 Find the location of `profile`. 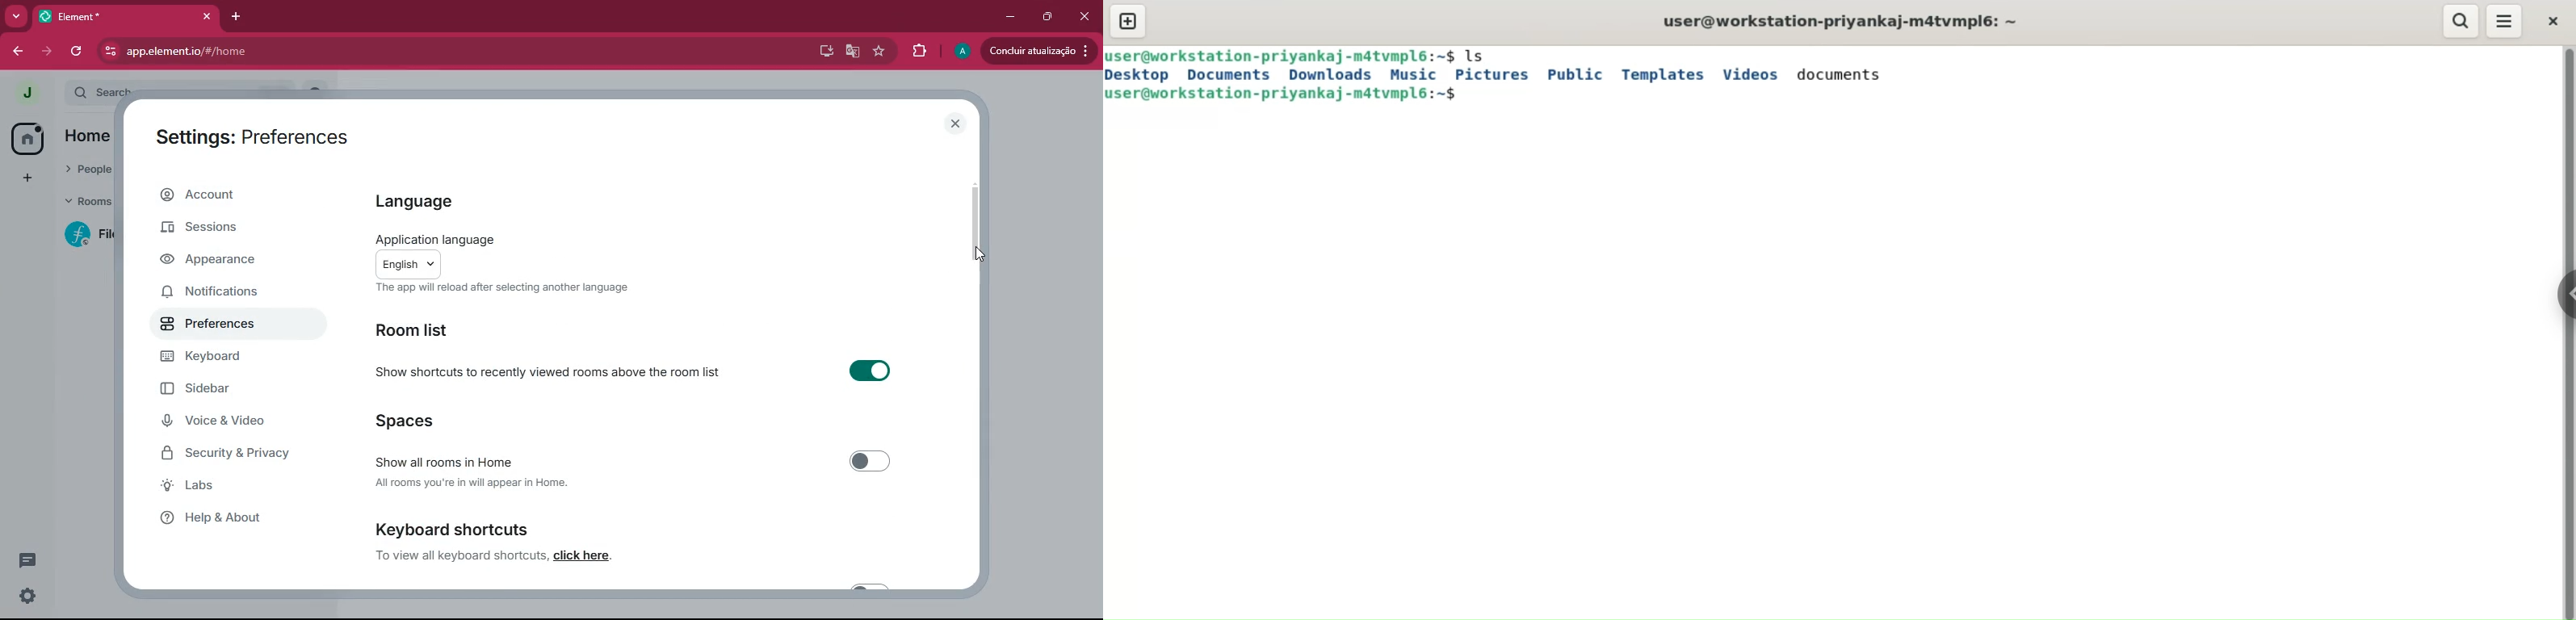

profile is located at coordinates (960, 52).